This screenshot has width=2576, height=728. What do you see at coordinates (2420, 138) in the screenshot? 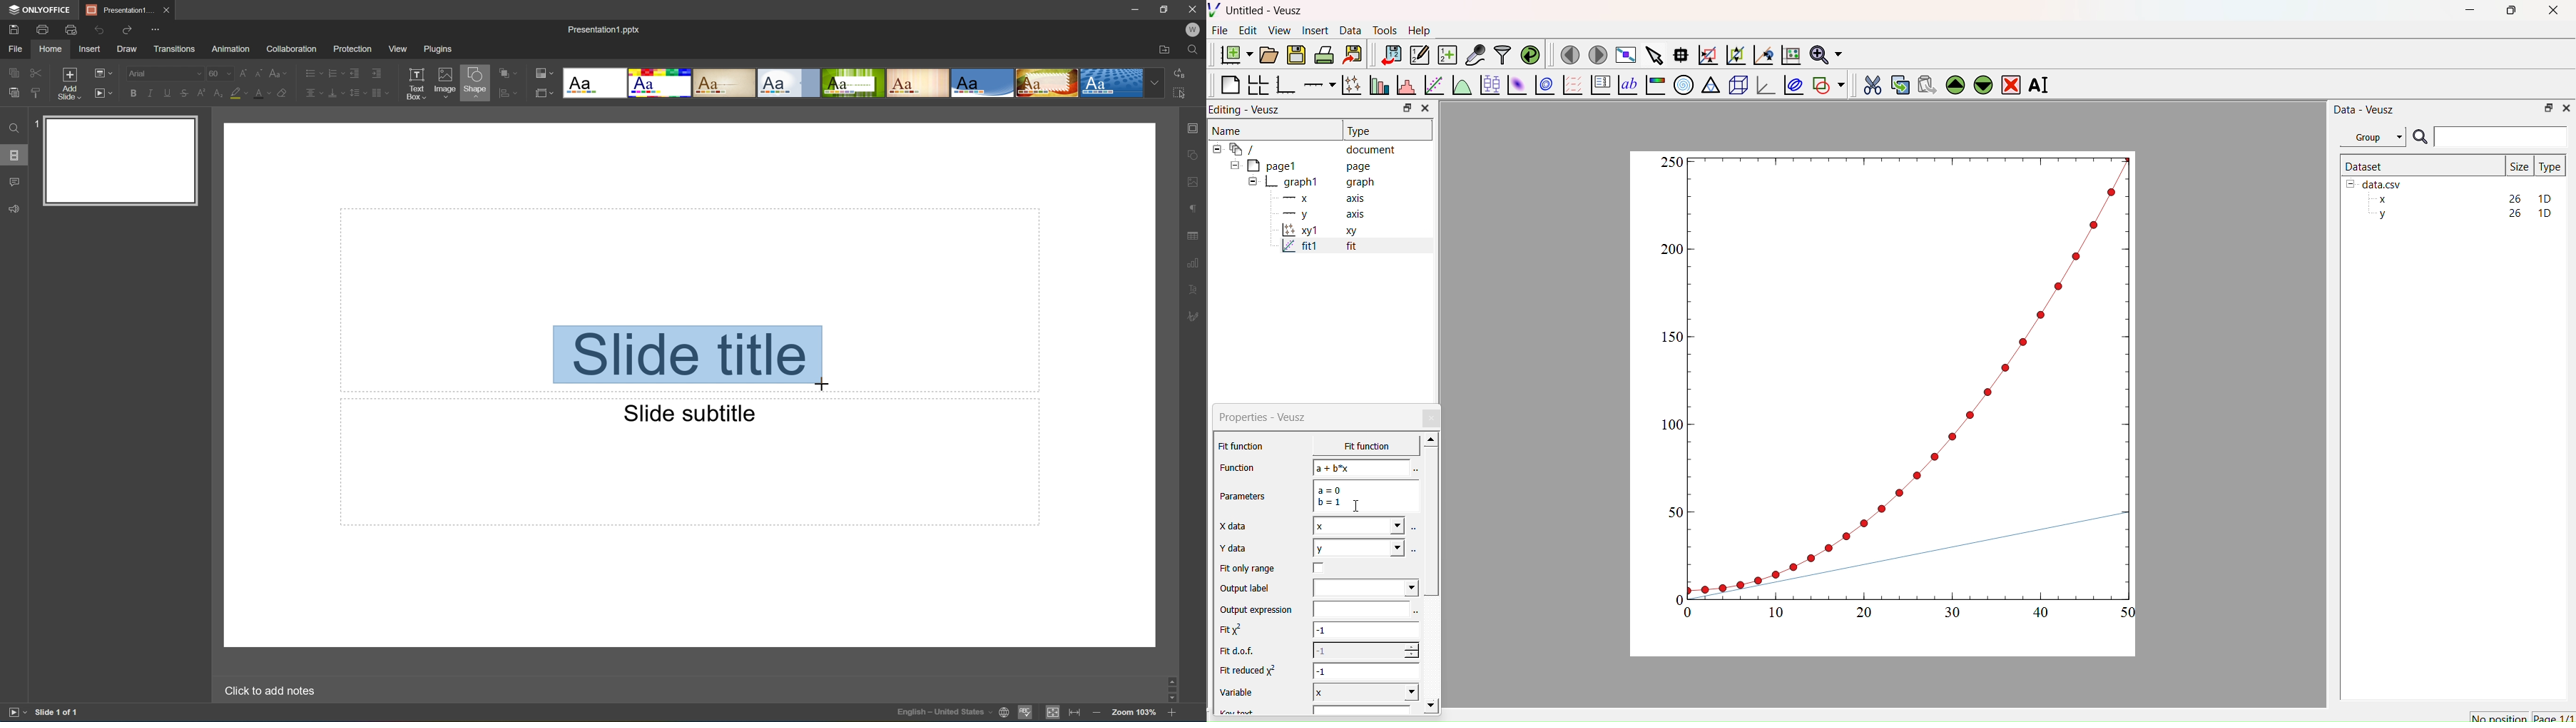
I see `Search` at bounding box center [2420, 138].